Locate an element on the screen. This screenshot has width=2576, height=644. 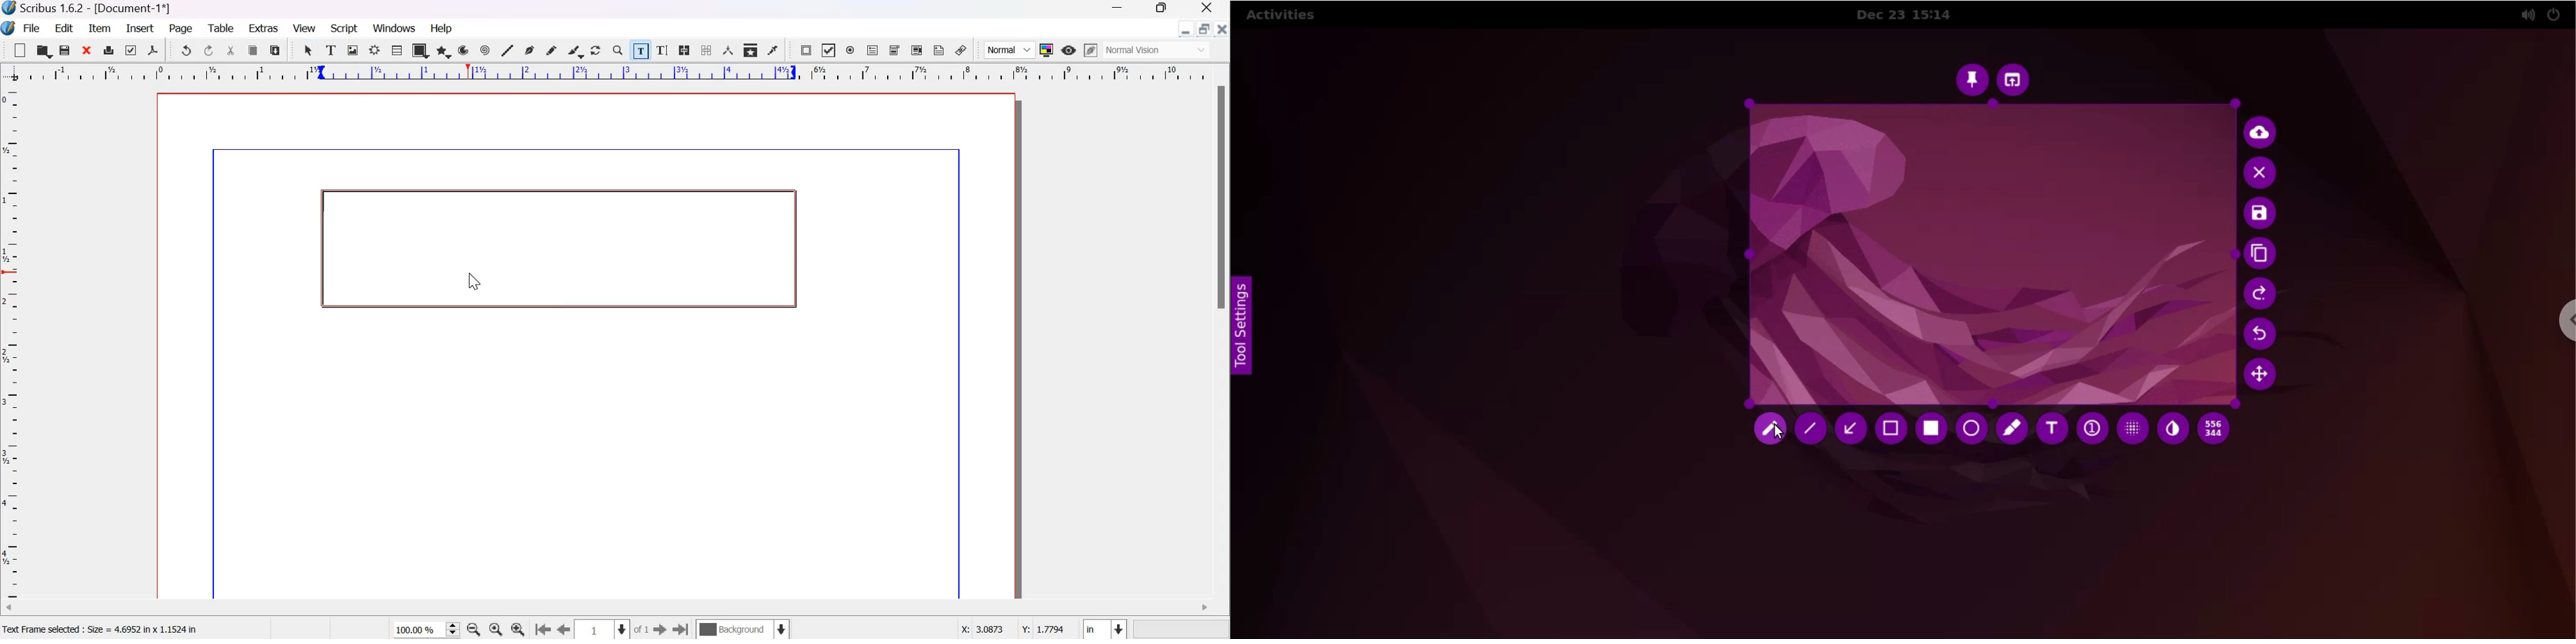
text frame is located at coordinates (332, 48).